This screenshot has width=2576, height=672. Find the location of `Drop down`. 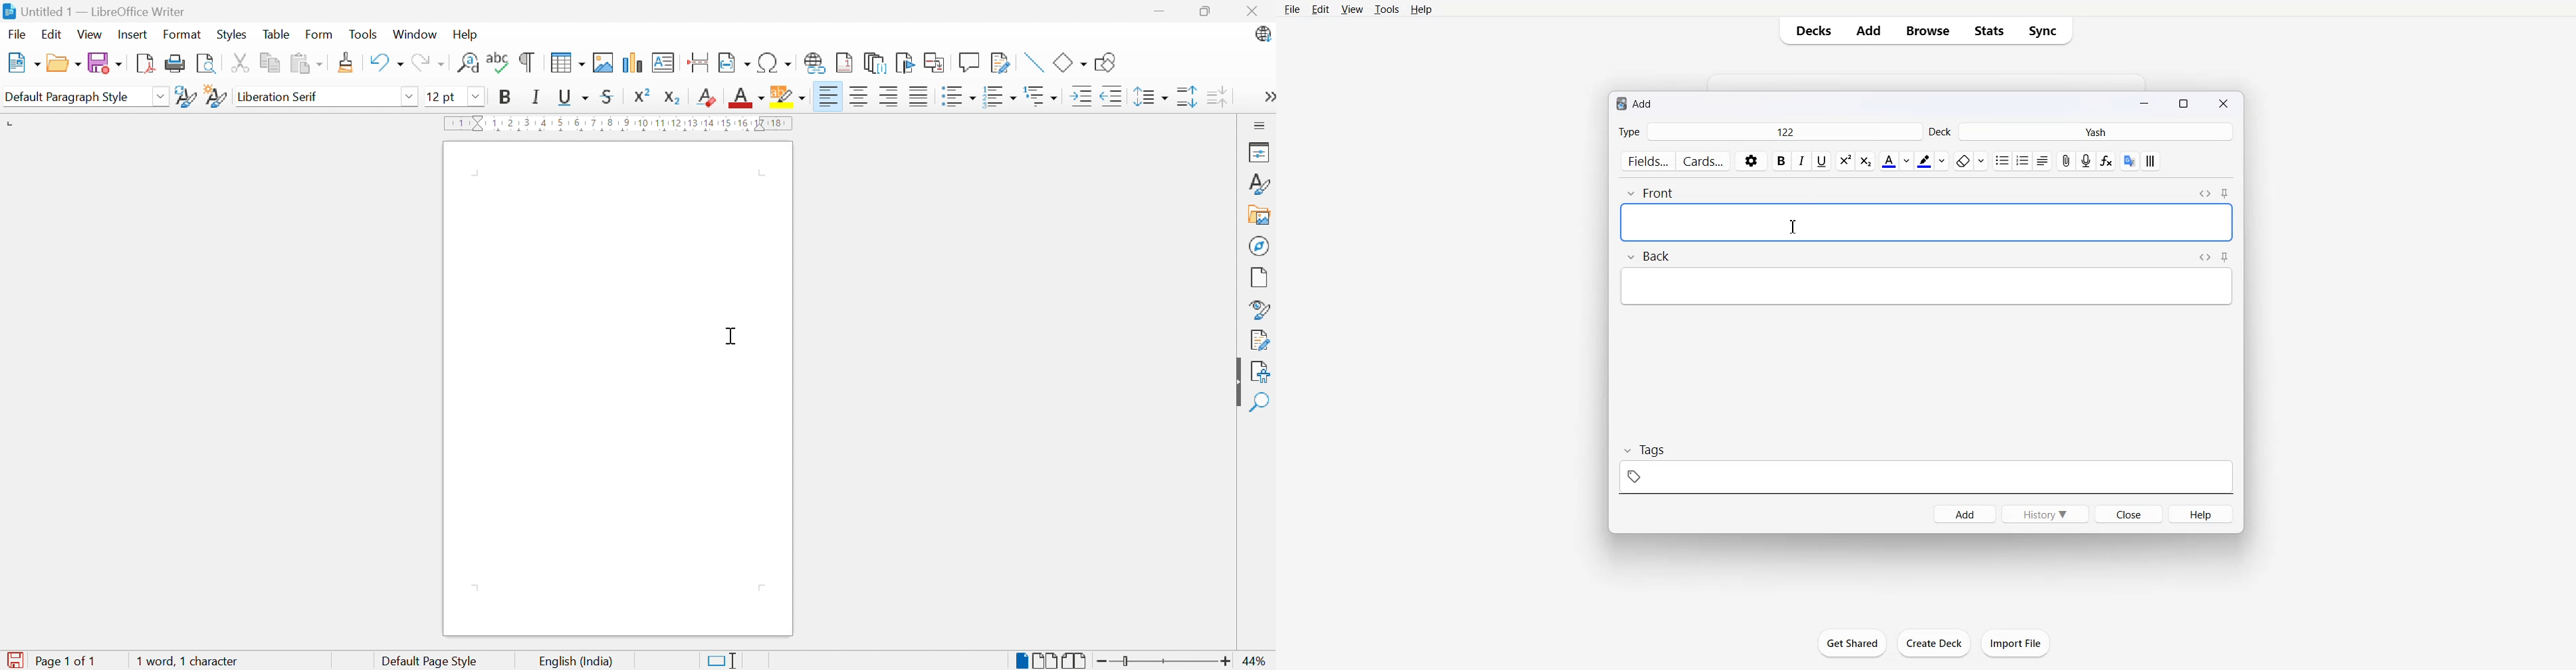

Drop down is located at coordinates (160, 95).